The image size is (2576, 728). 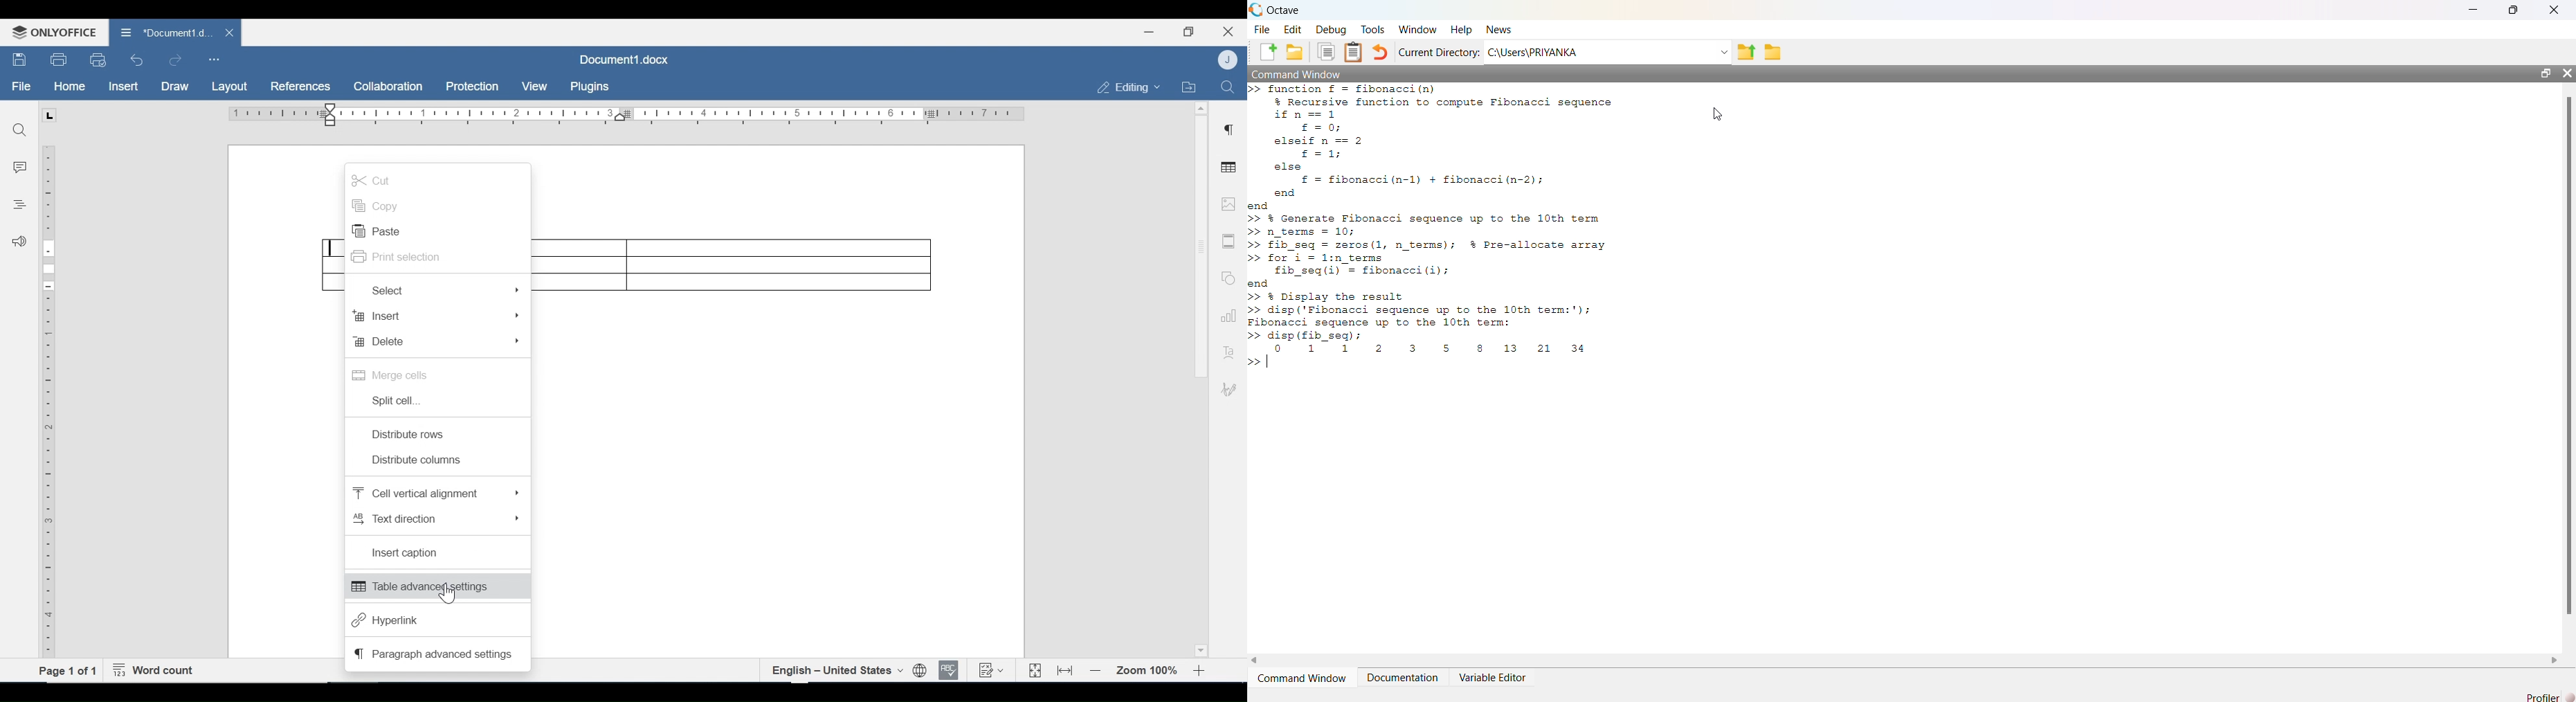 What do you see at coordinates (625, 59) in the screenshot?
I see `Document1.docx` at bounding box center [625, 59].